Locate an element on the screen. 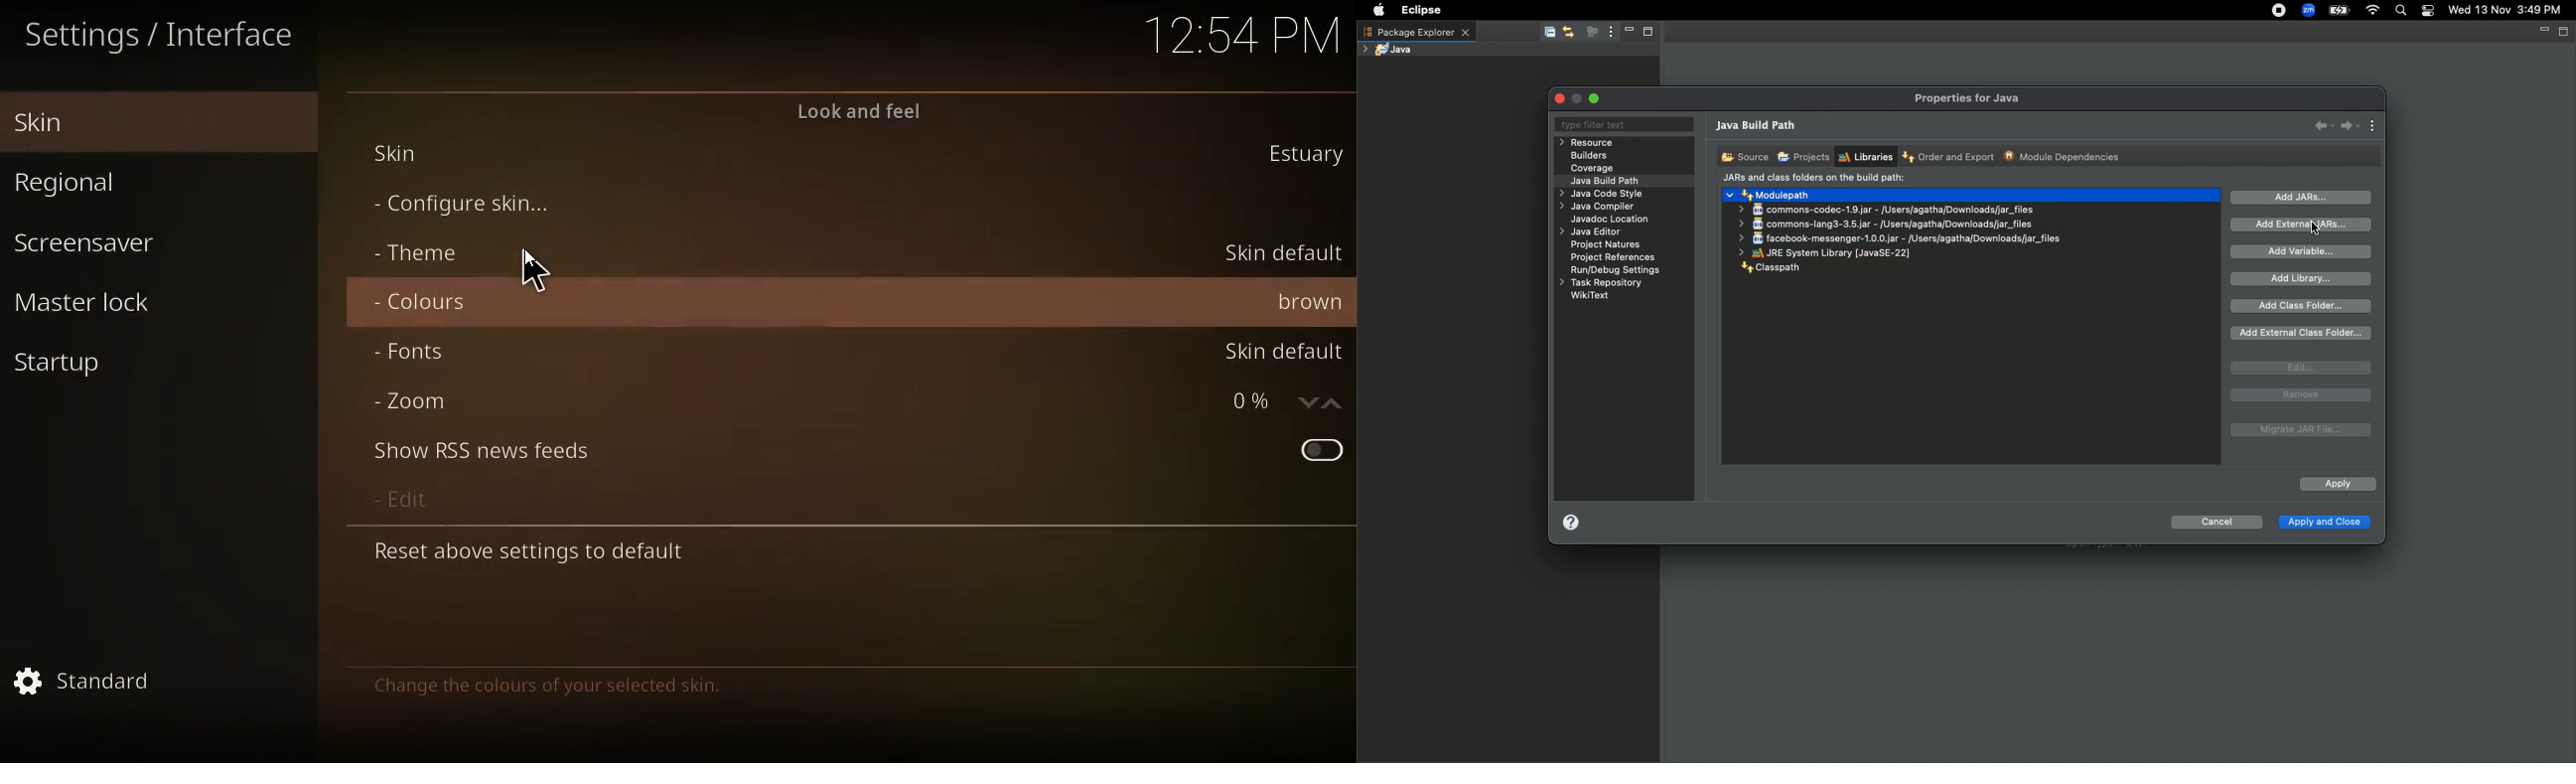 This screenshot has width=2576, height=784. time is located at coordinates (1243, 33).